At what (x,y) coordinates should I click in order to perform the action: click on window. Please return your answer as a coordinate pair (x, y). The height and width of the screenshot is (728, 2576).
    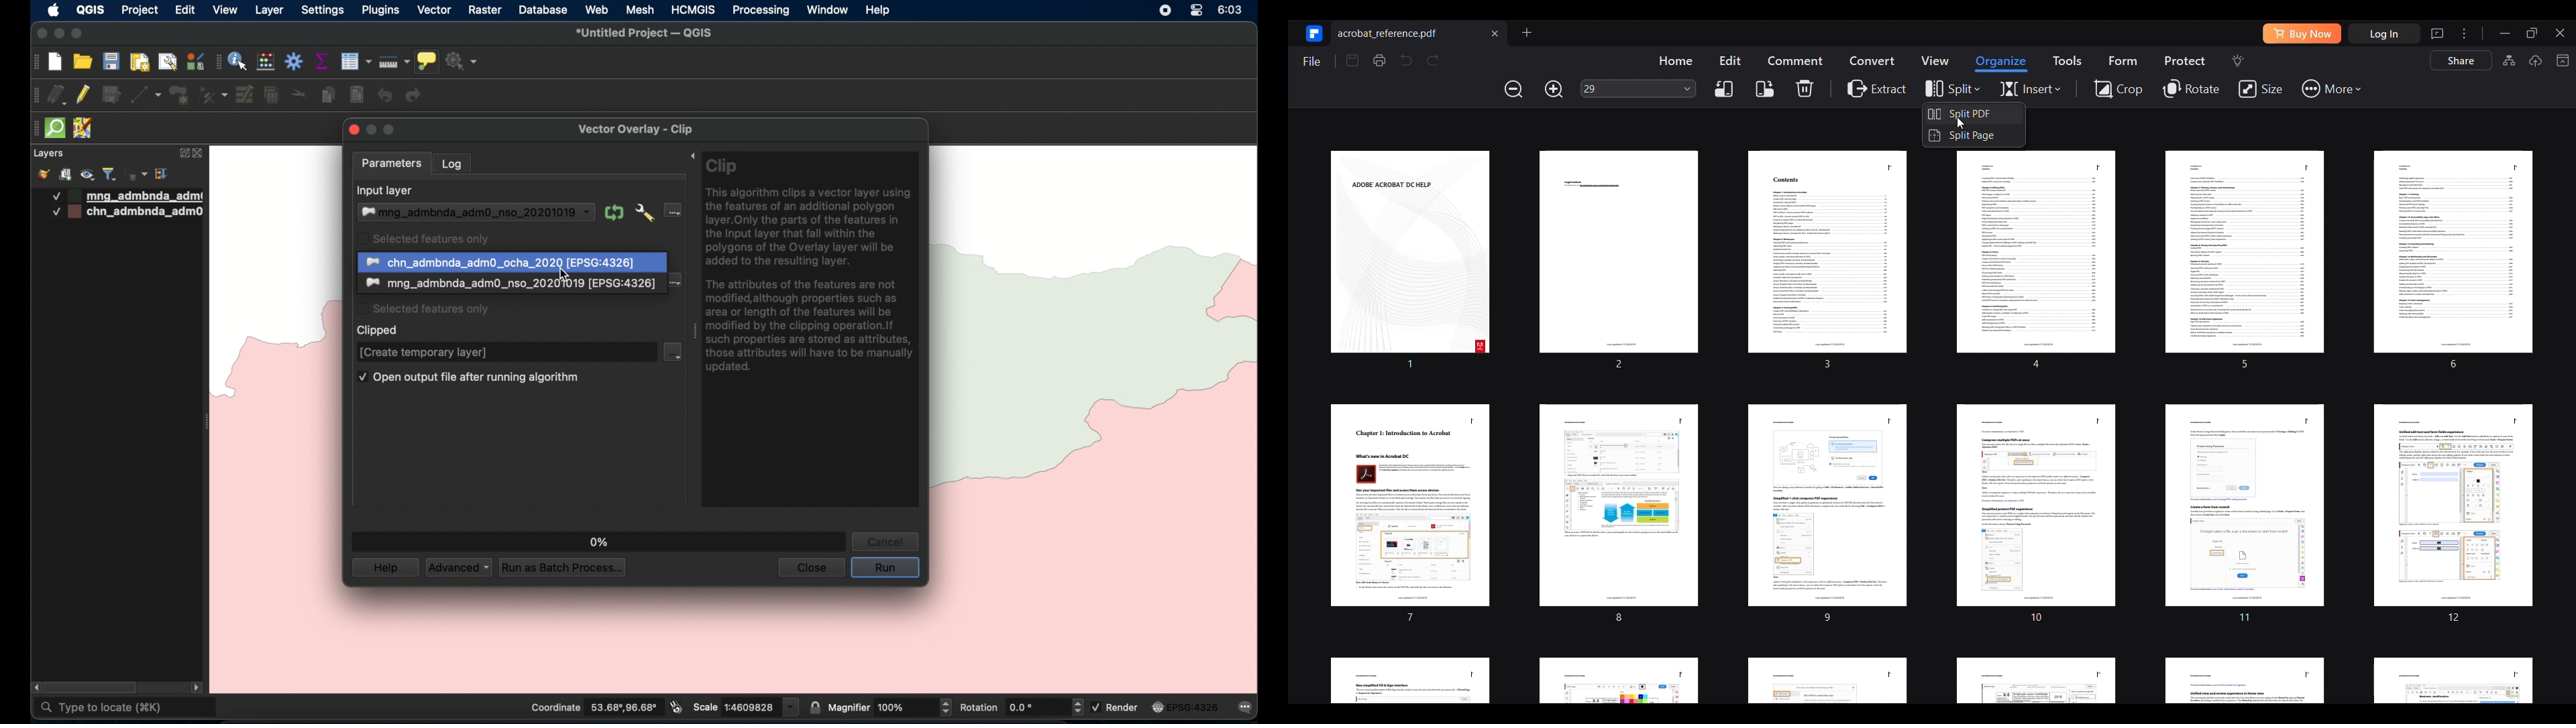
    Looking at the image, I should click on (828, 10).